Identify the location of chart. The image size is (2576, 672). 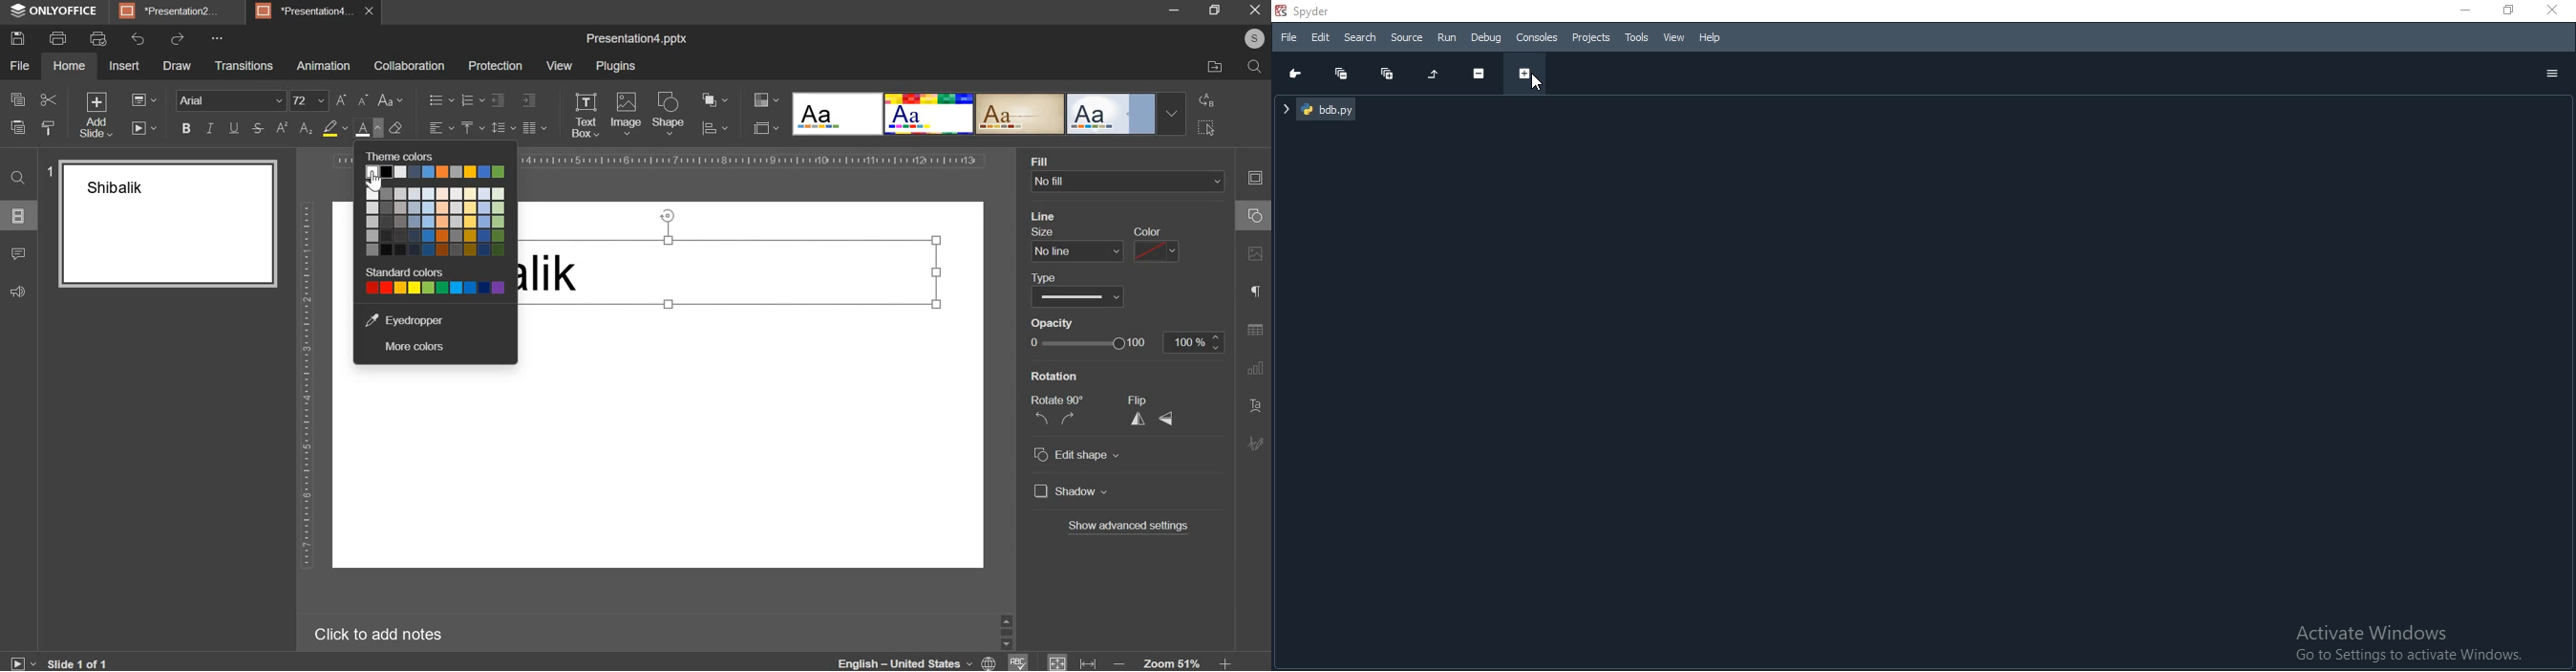
(1253, 373).